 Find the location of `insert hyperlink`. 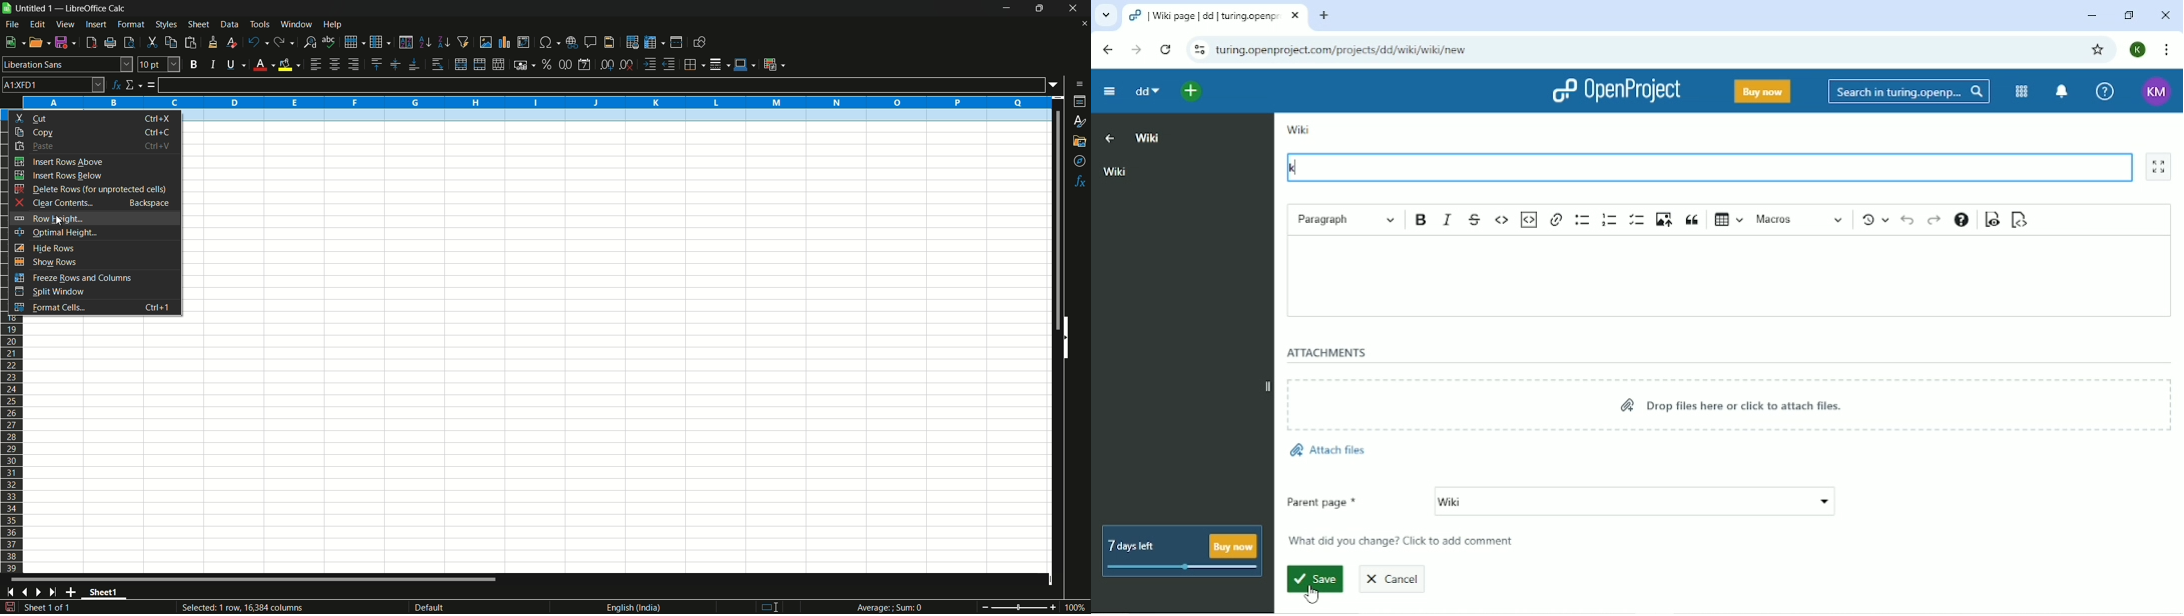

insert hyperlink is located at coordinates (574, 42).